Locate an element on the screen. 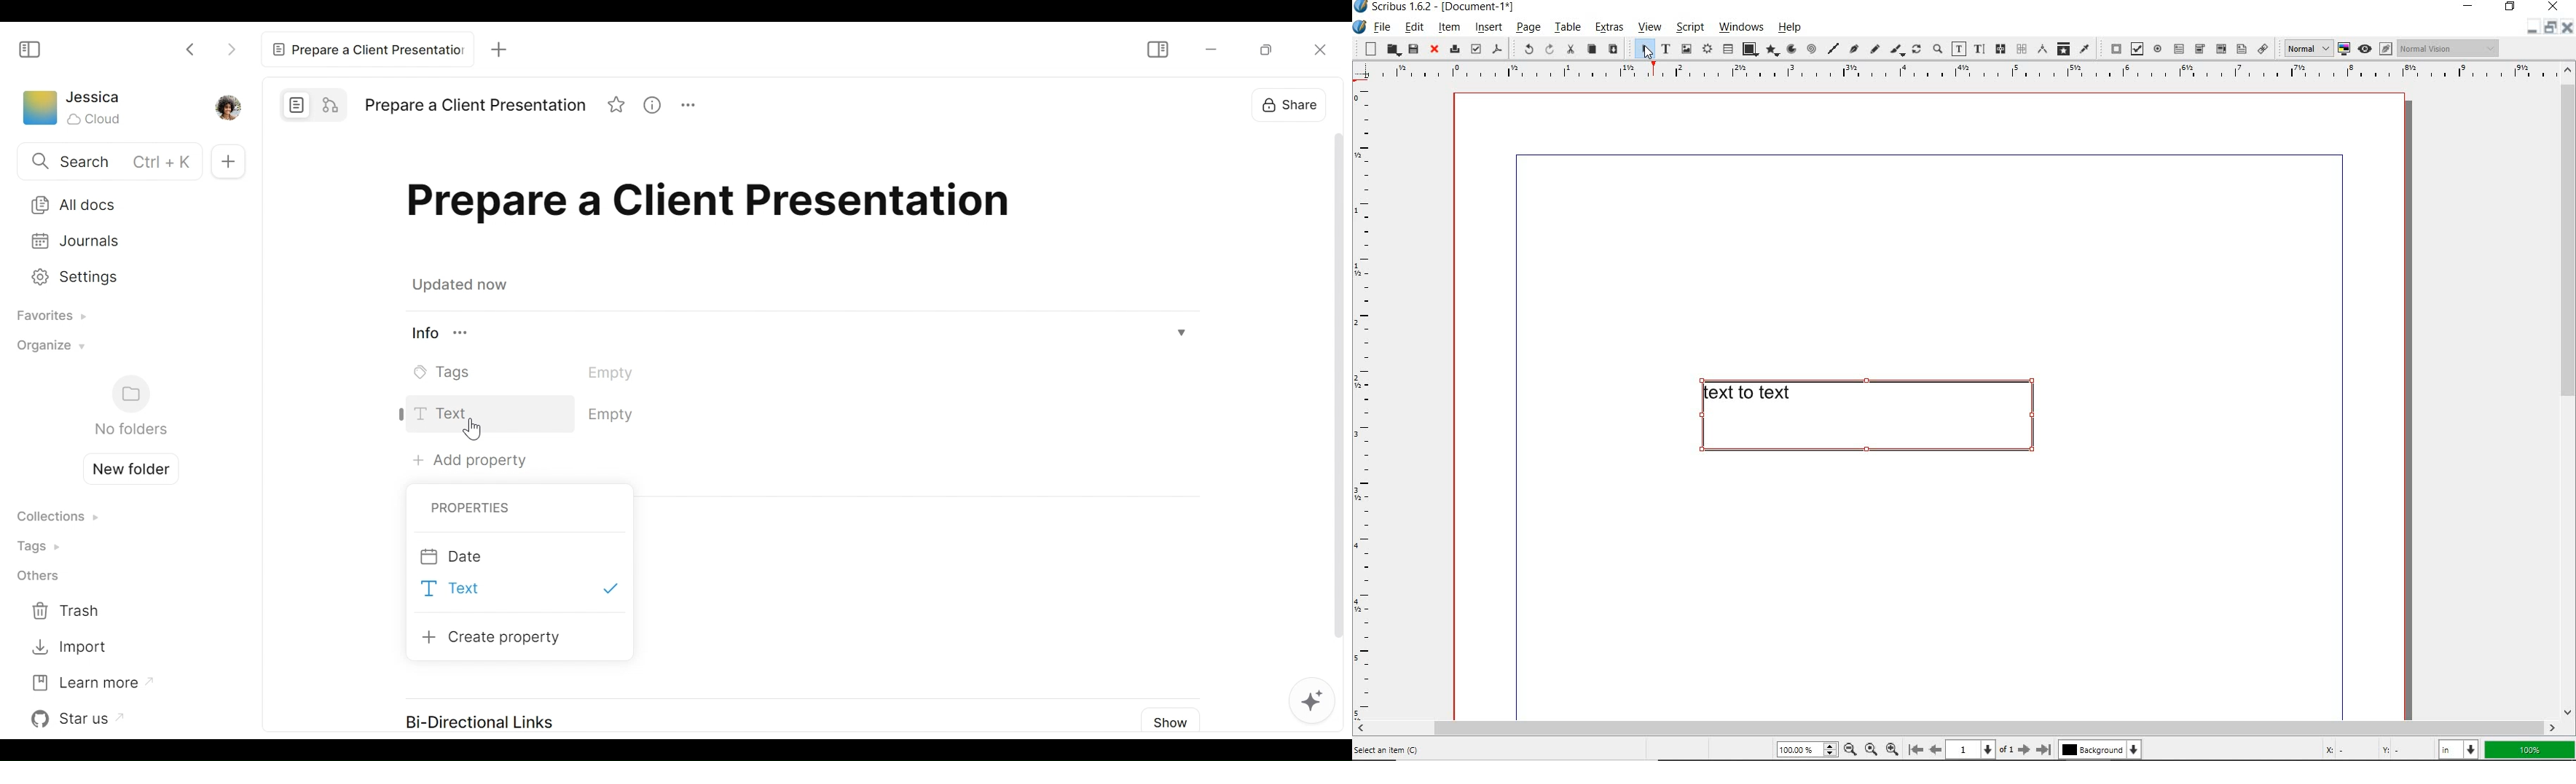 This screenshot has width=2576, height=784. calligraphic line is located at coordinates (1897, 50).